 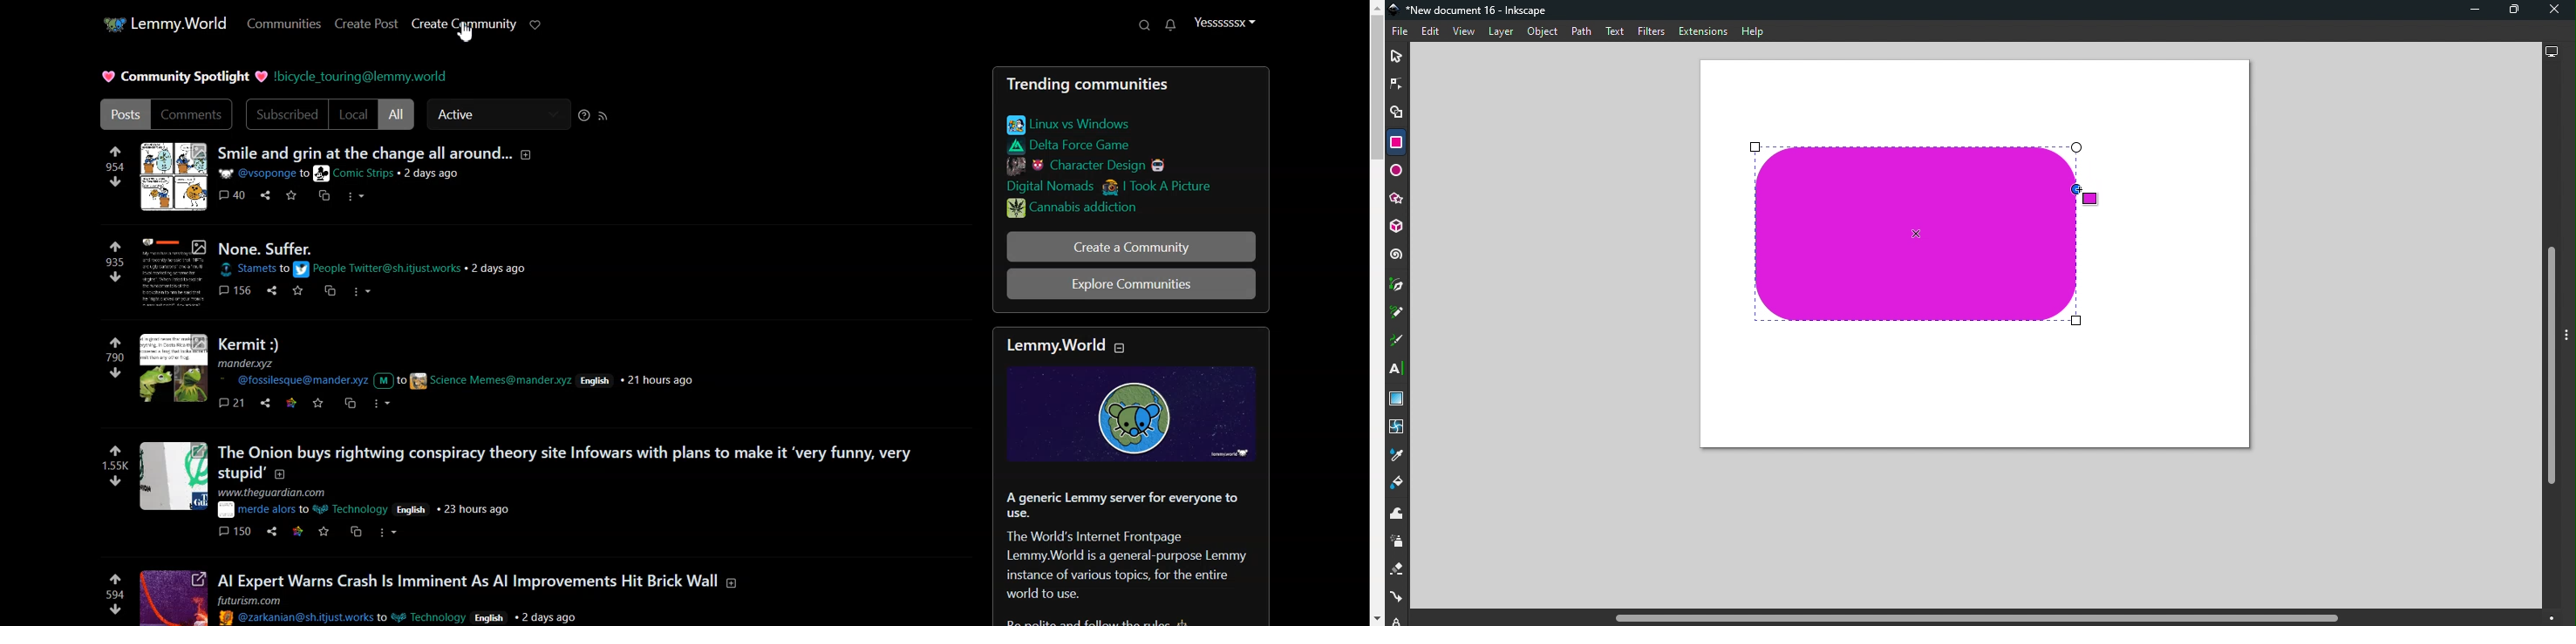 I want to click on Extensions, so click(x=1701, y=31).